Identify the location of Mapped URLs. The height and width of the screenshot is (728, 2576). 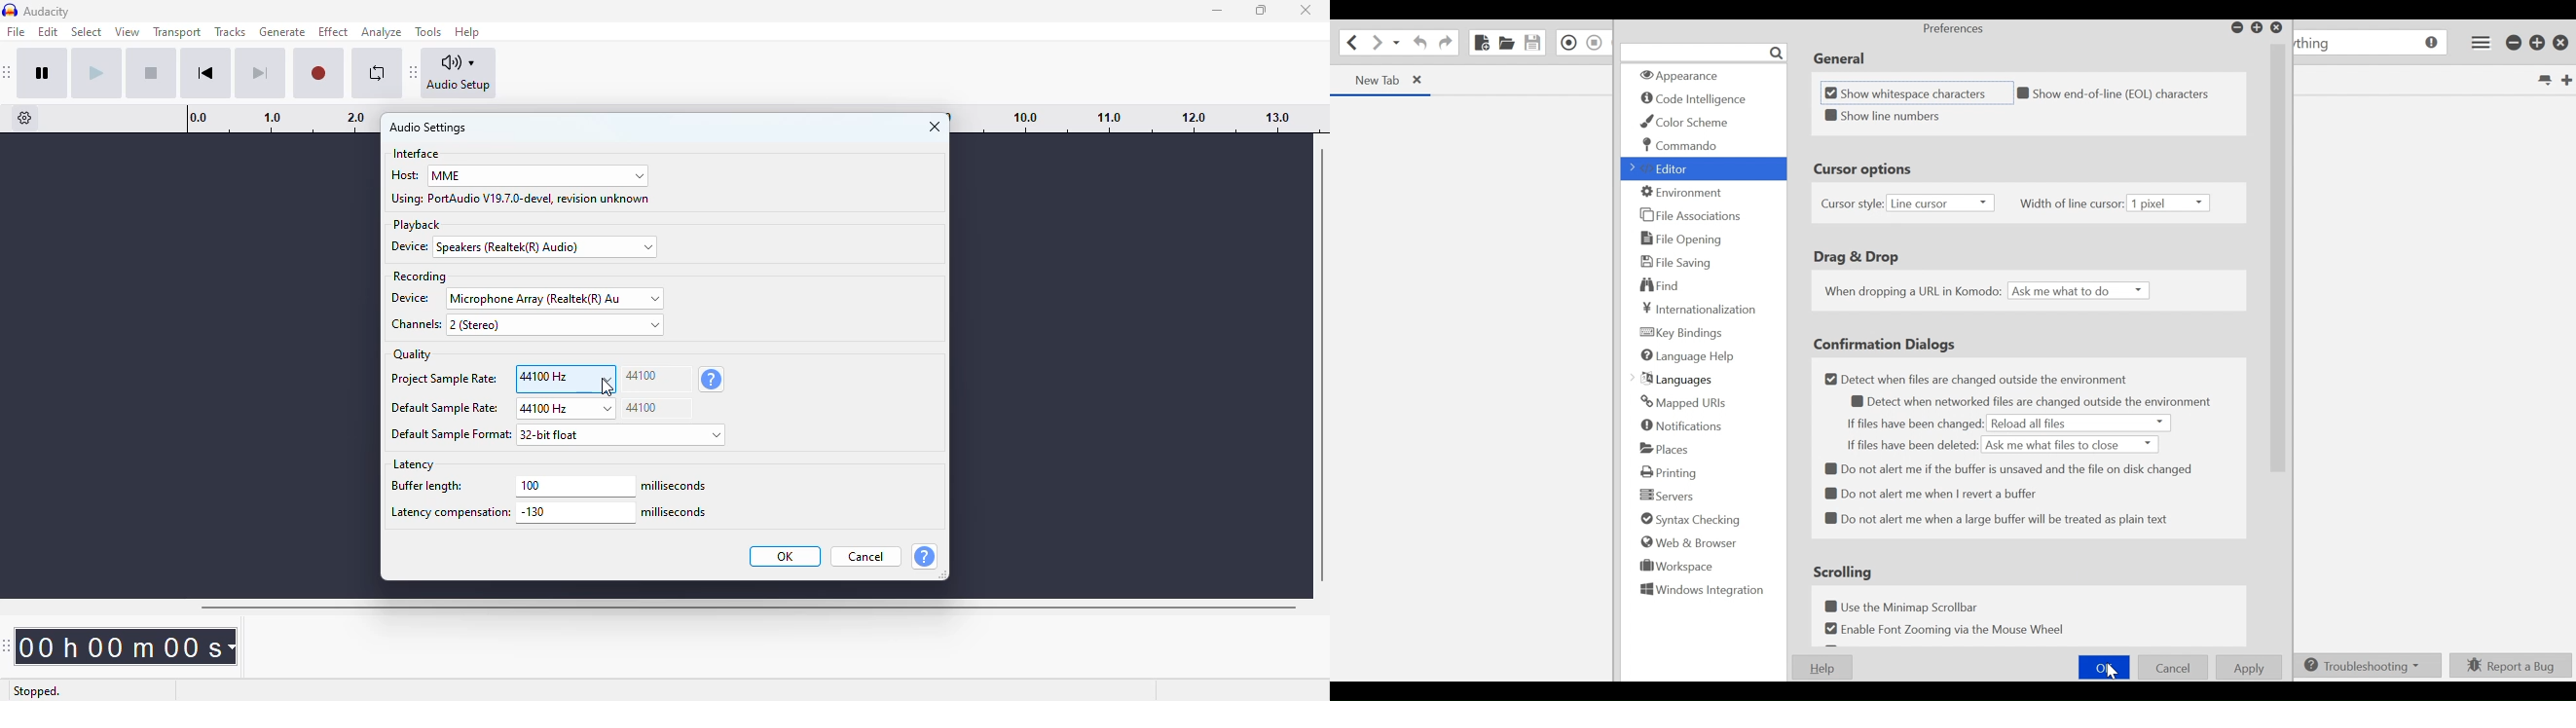
(1683, 402).